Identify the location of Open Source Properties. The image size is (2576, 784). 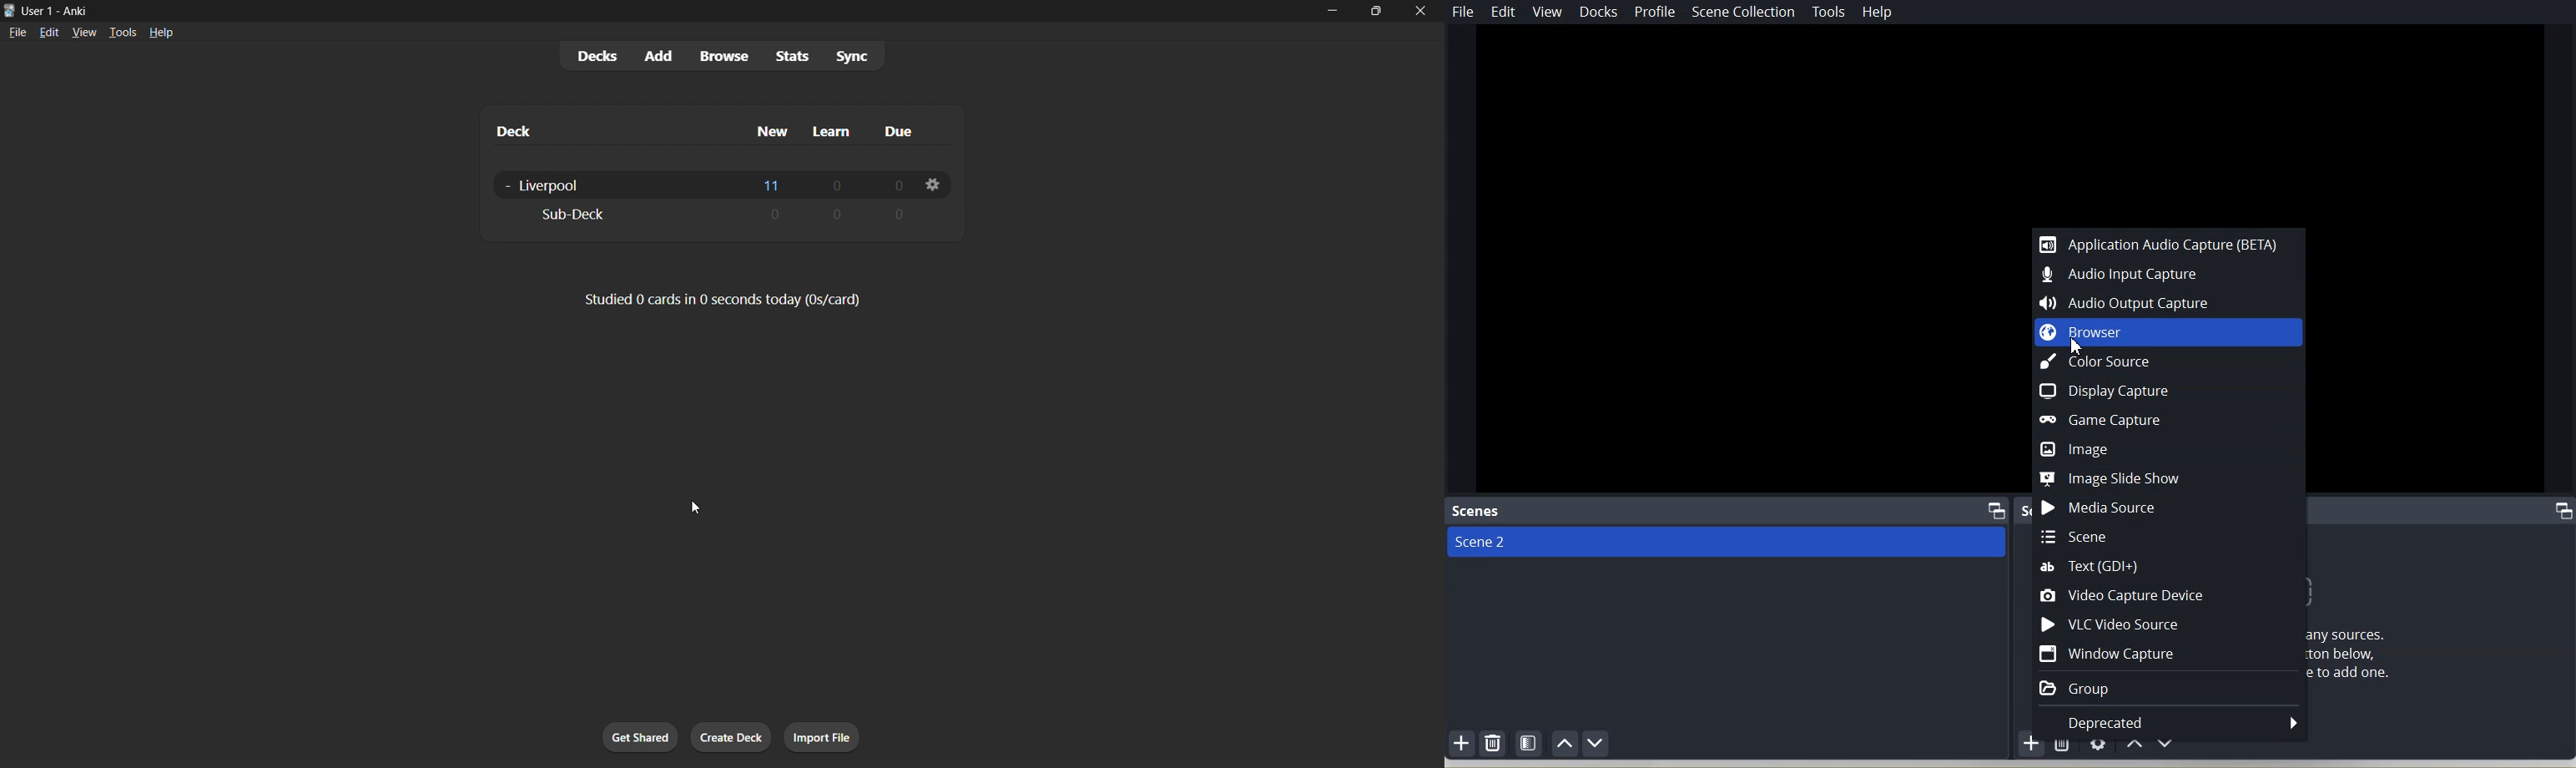
(2099, 747).